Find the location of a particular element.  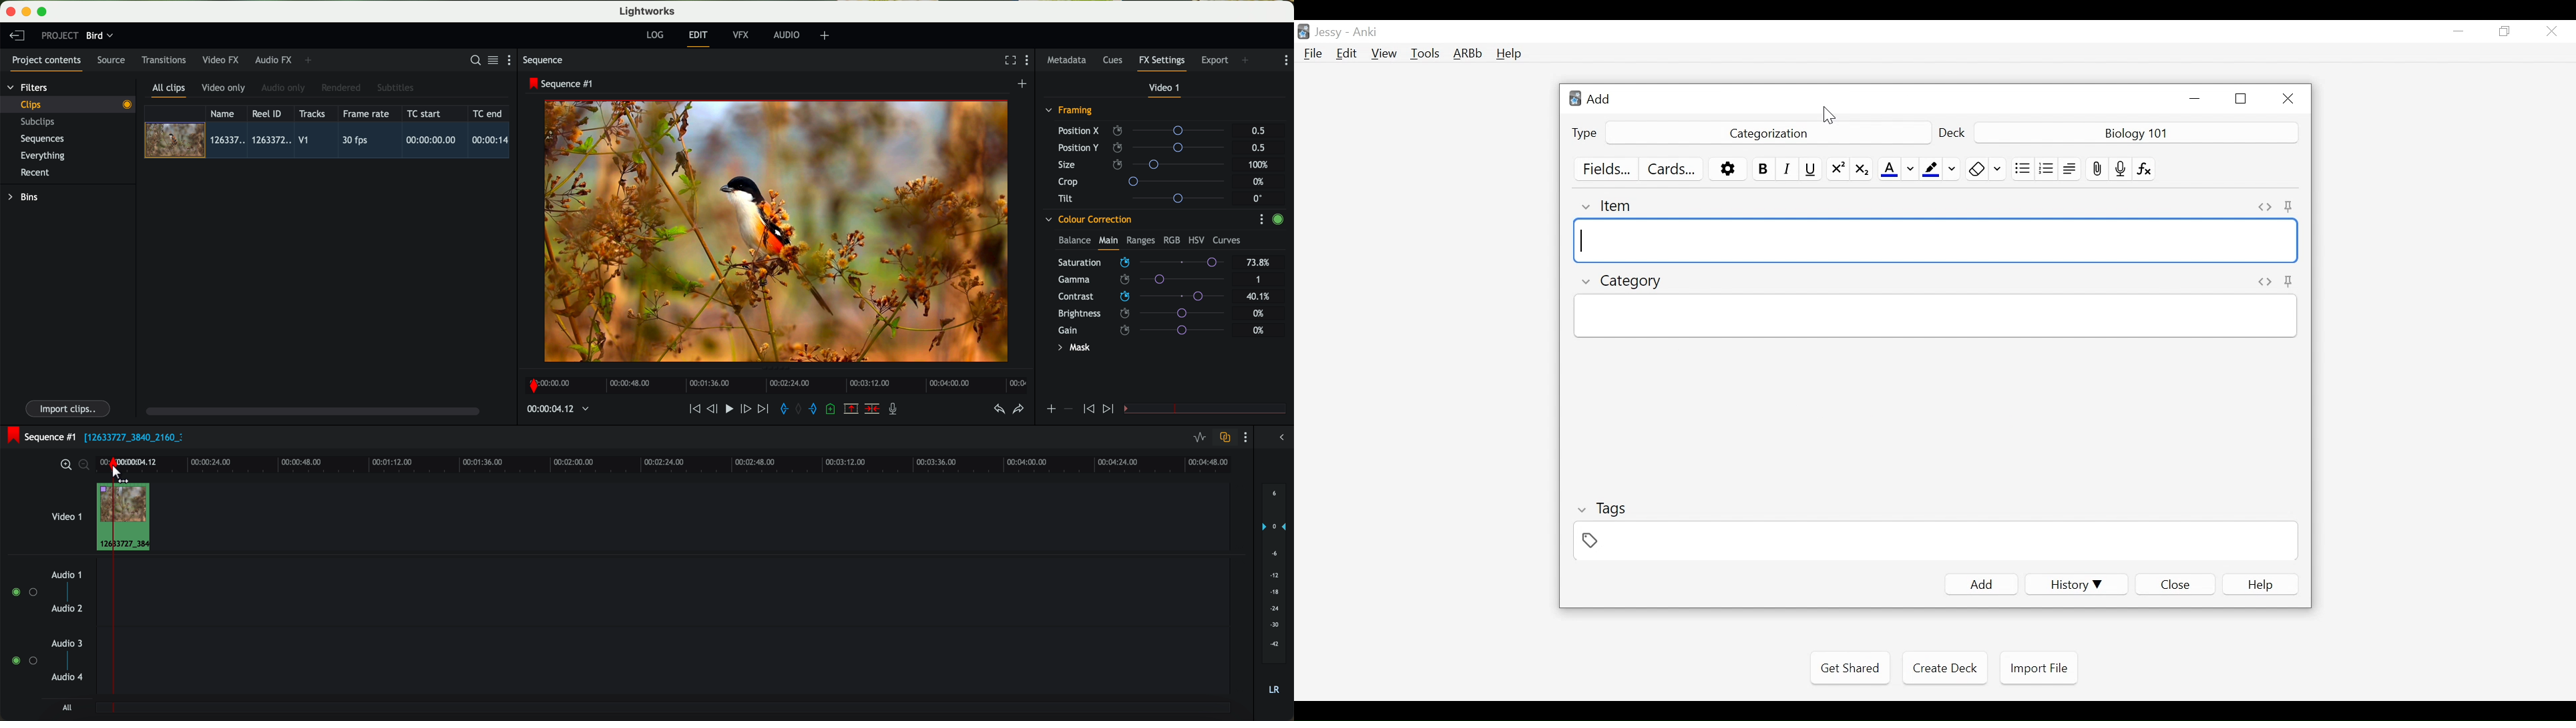

brightness is located at coordinates (1148, 314).